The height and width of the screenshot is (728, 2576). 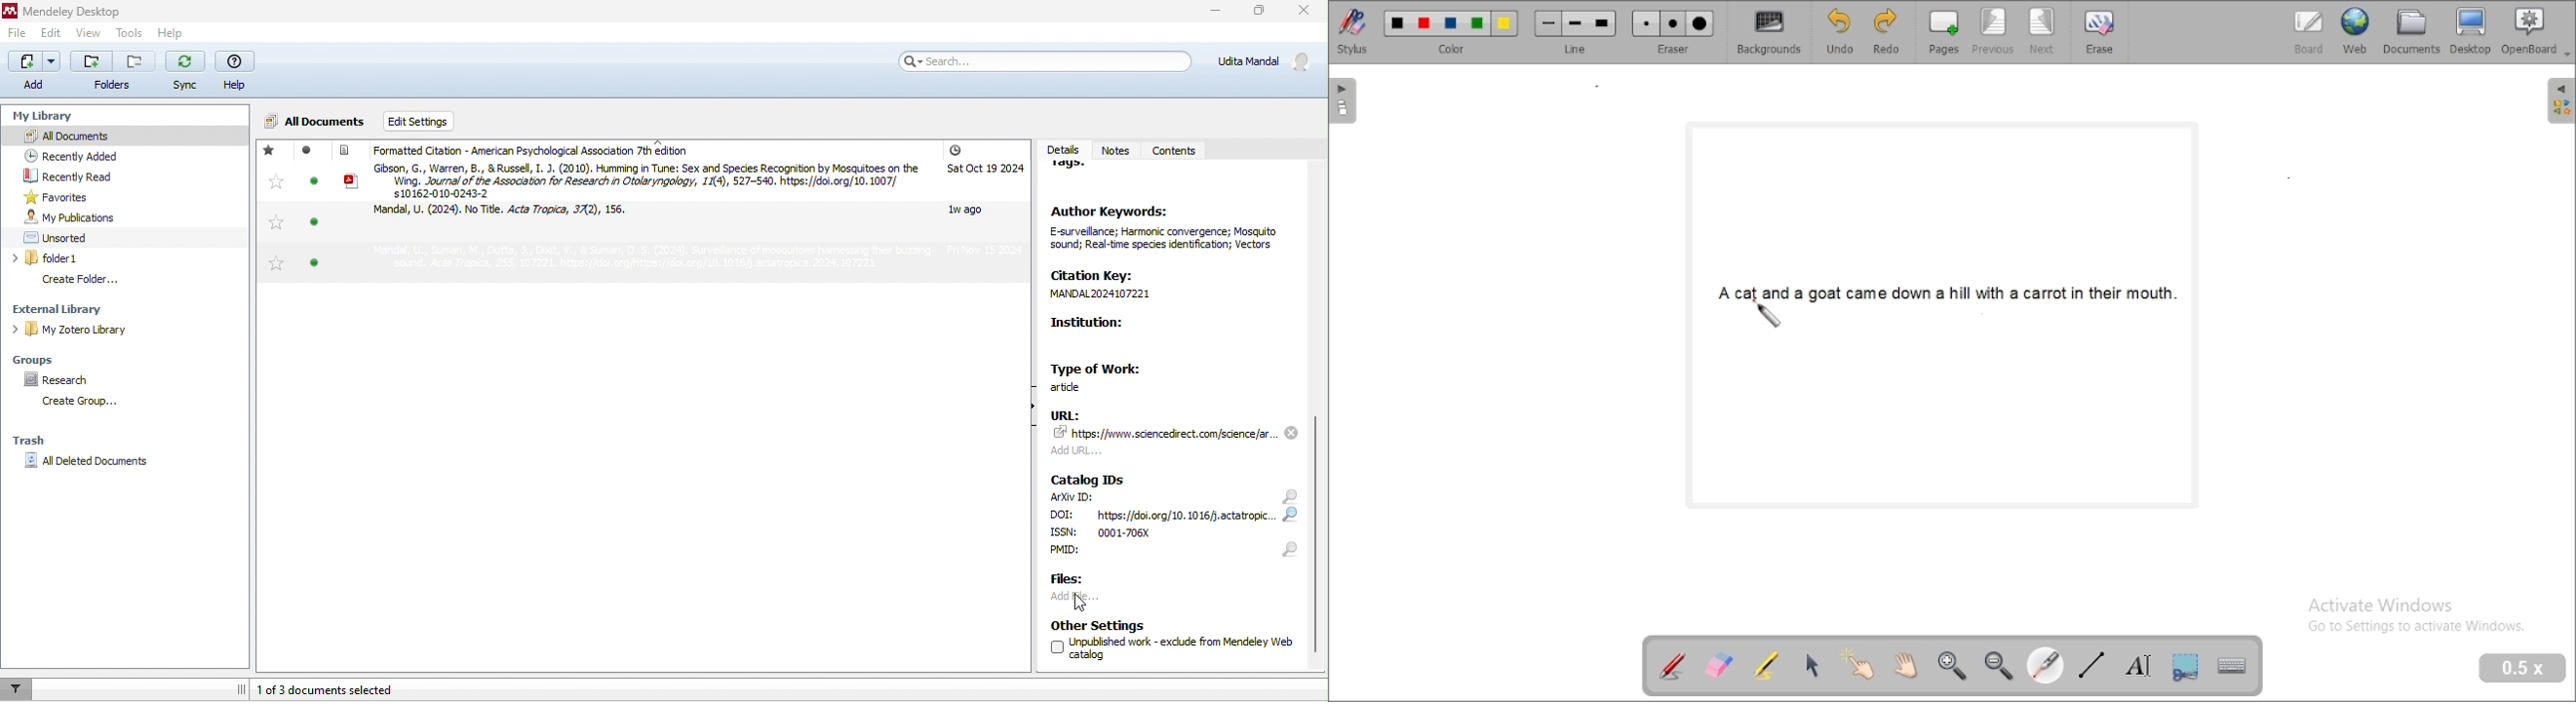 What do you see at coordinates (1946, 292) in the screenshot?
I see `A cat and a goat came down a hill with a carrot in their mouth.` at bounding box center [1946, 292].